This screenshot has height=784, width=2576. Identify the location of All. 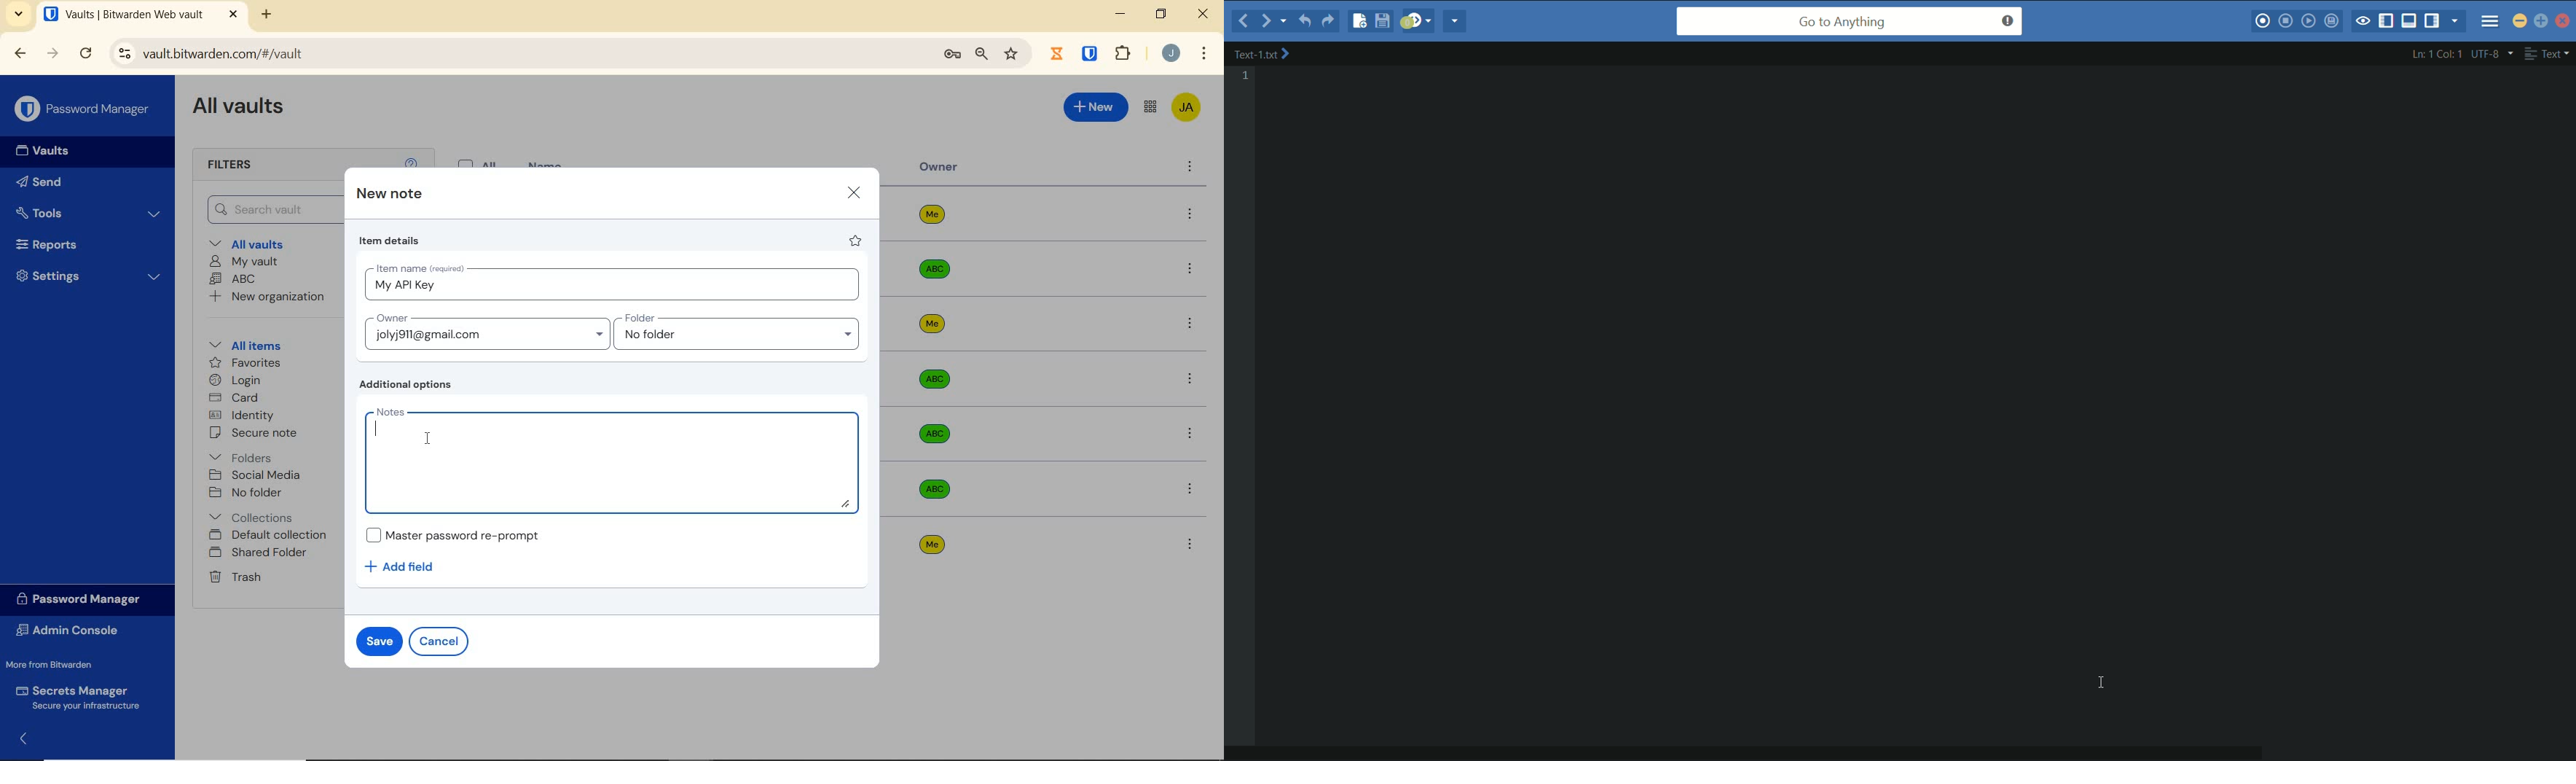
(480, 161).